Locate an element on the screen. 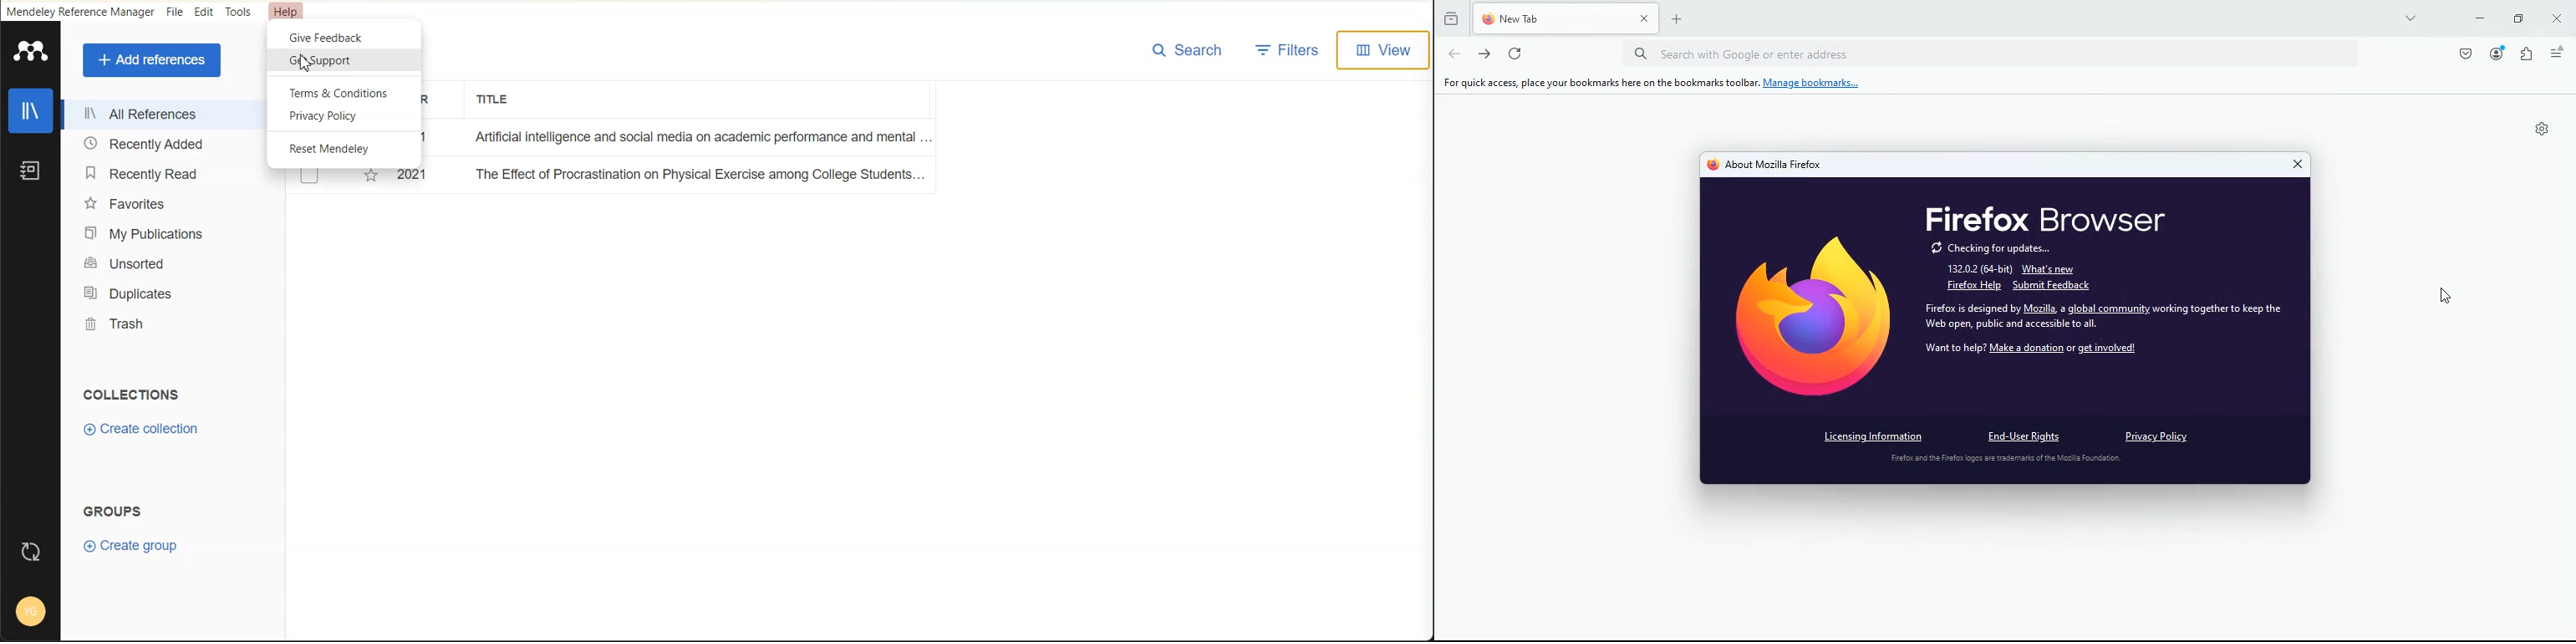  Edit is located at coordinates (203, 12).